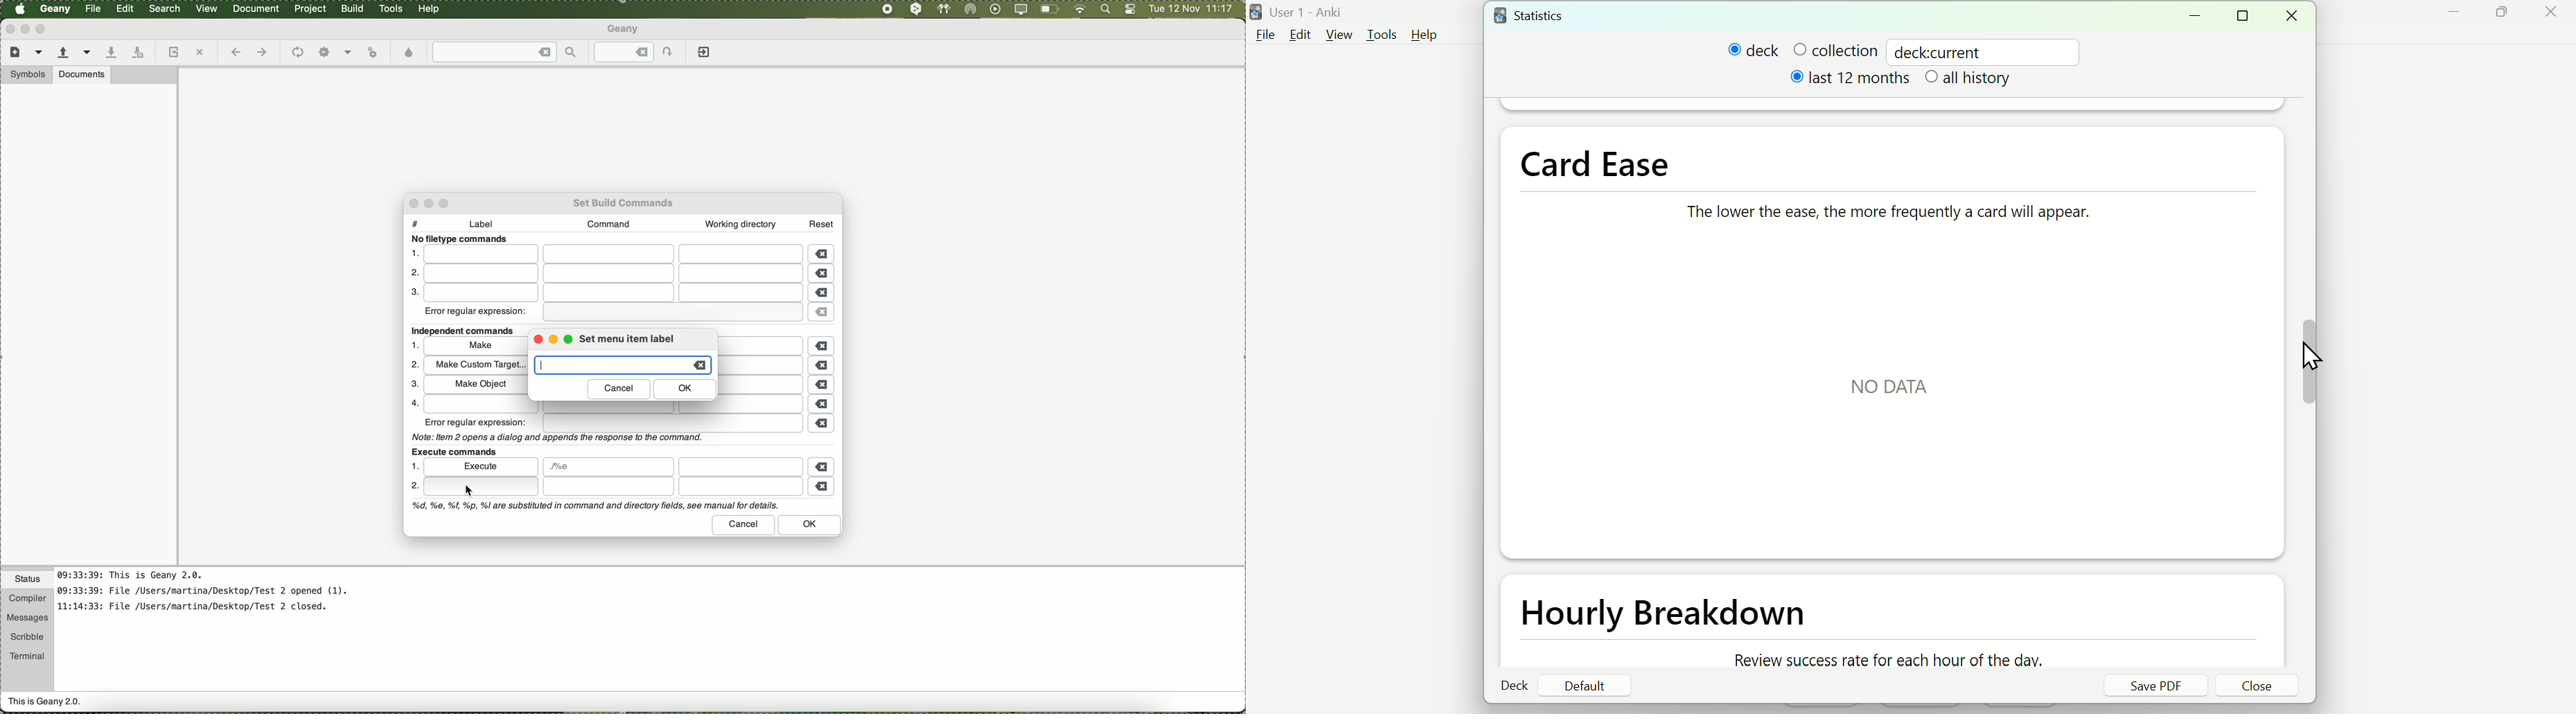 The image size is (2576, 728). Describe the element at coordinates (1431, 34) in the screenshot. I see `Help` at that location.